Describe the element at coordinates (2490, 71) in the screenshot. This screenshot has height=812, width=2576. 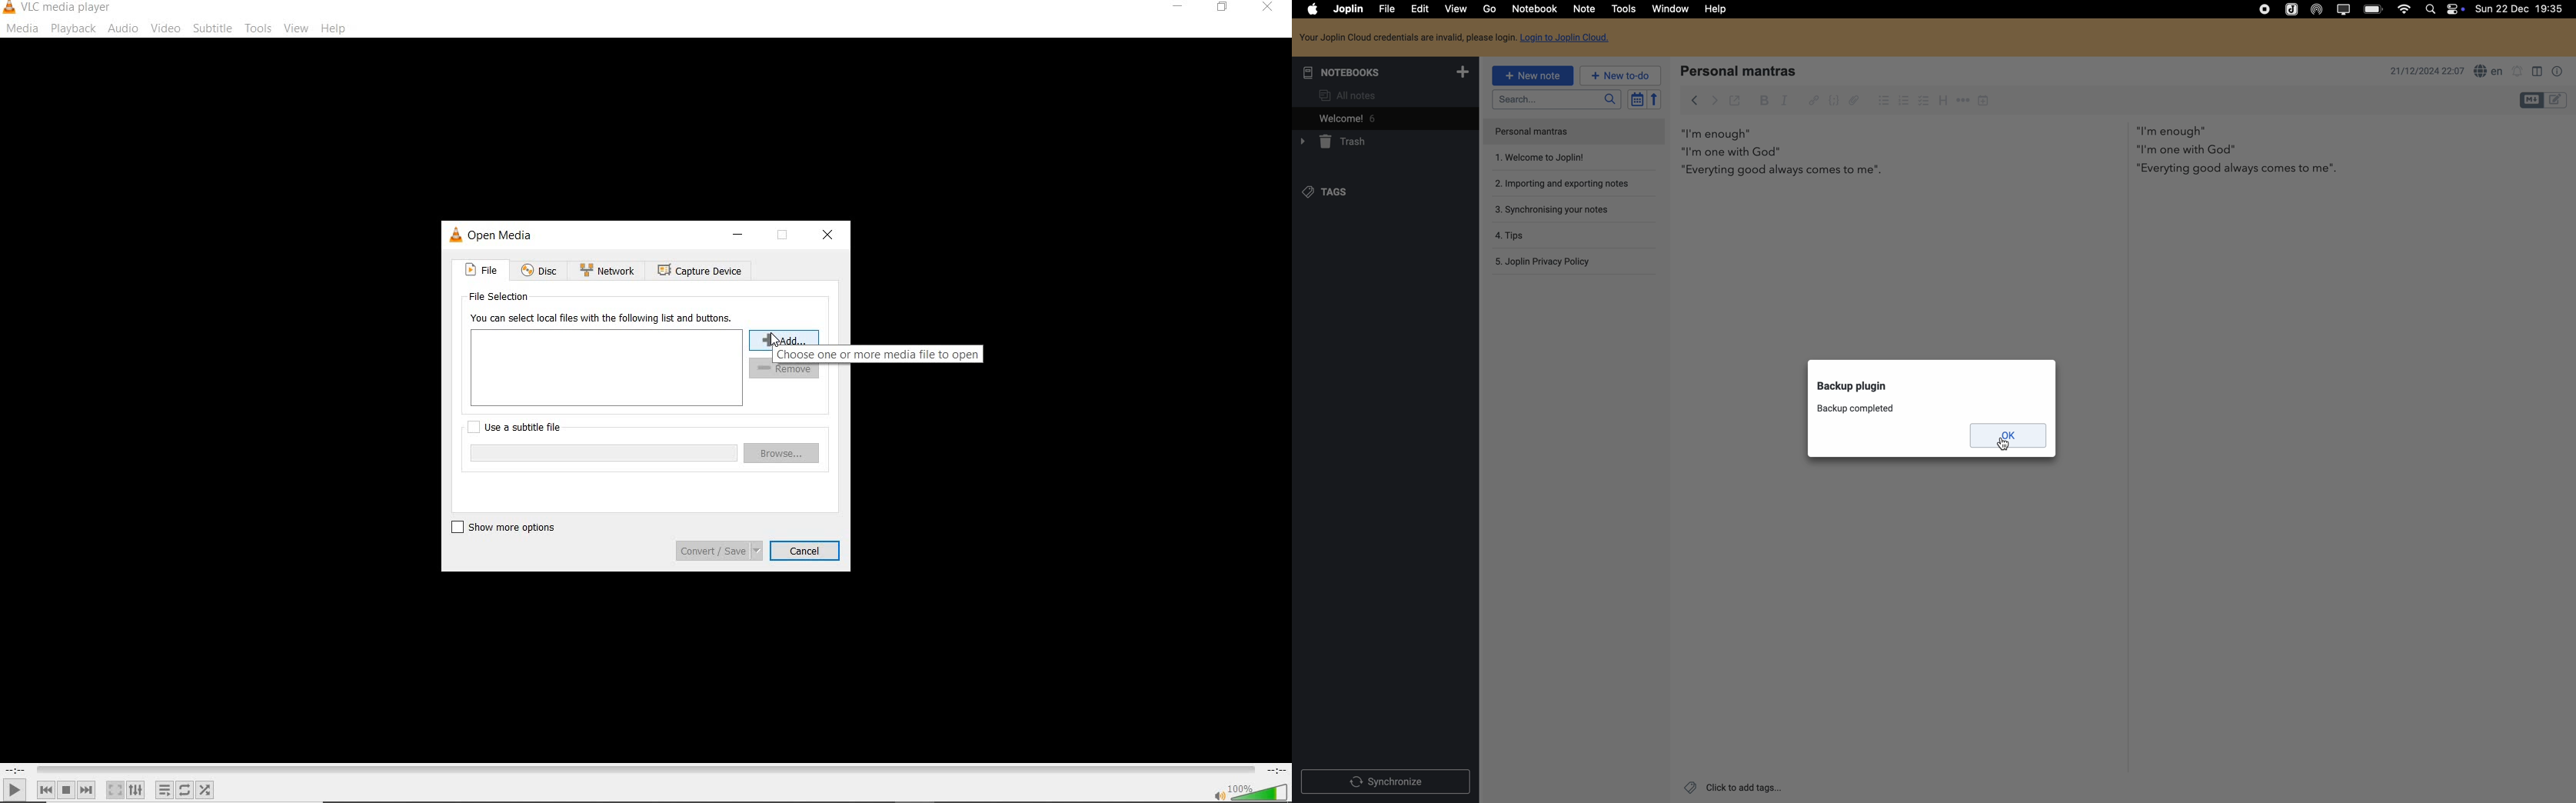
I see `spell checker` at that location.